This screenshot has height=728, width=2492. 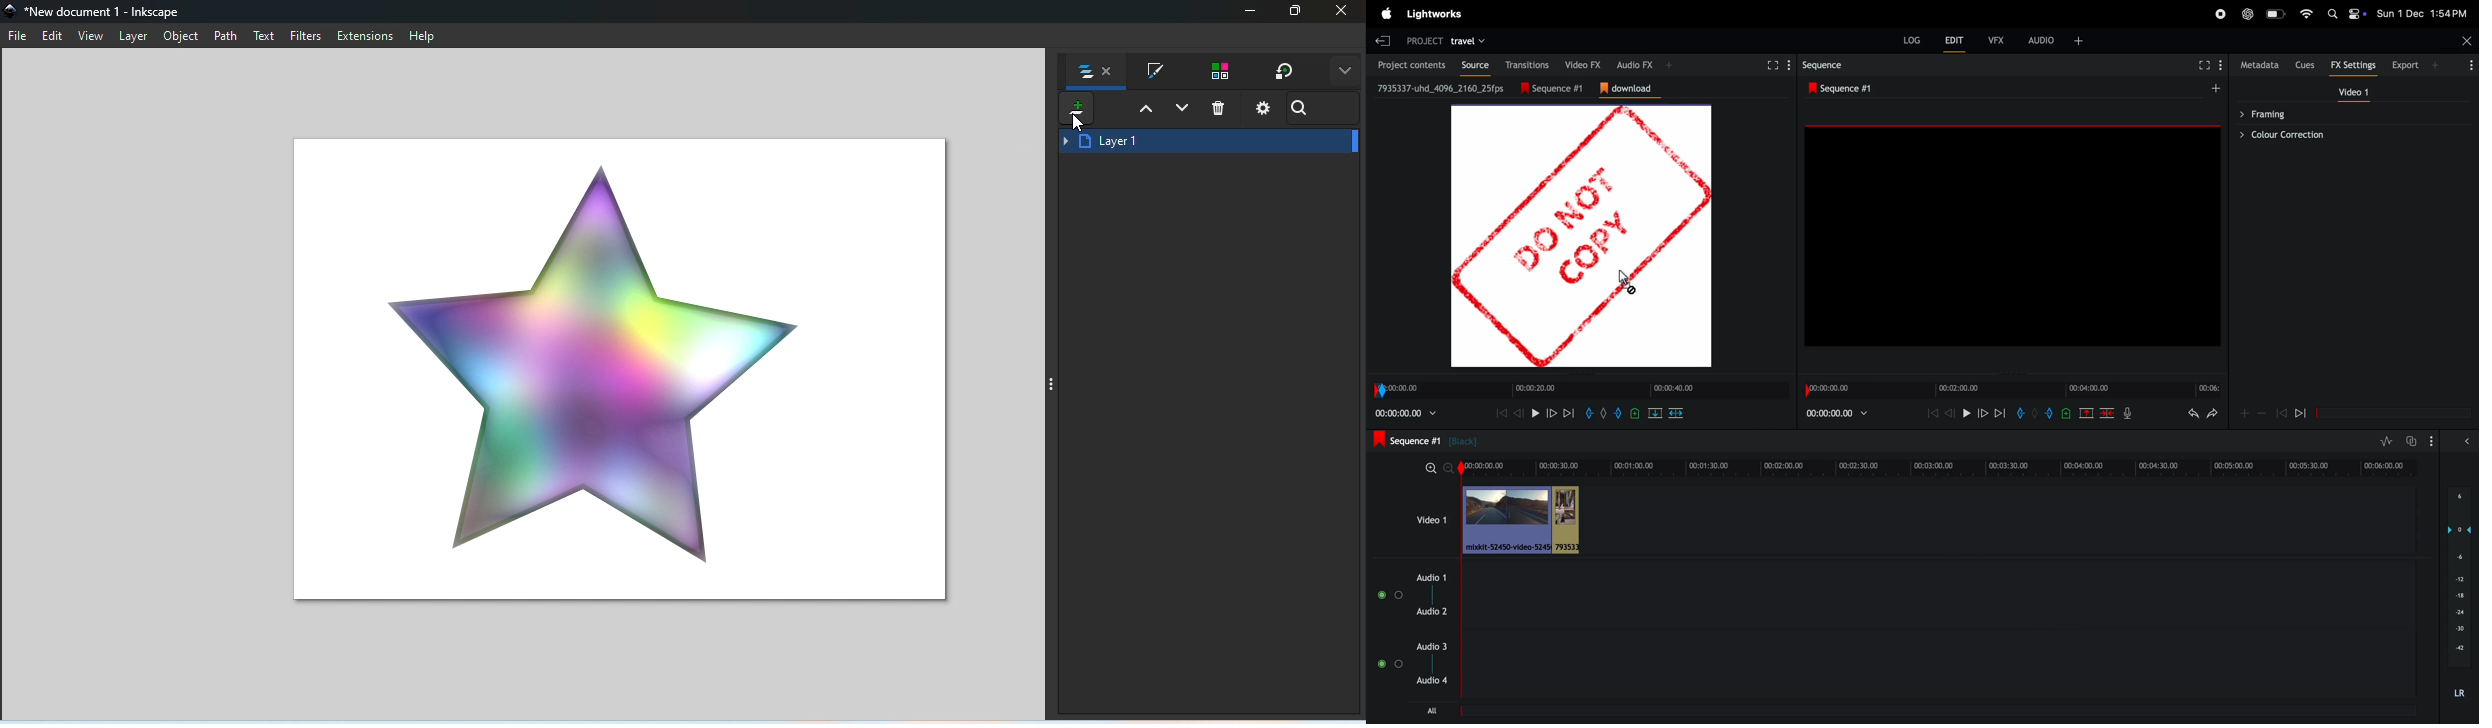 I want to click on Watermark, so click(x=1581, y=236).